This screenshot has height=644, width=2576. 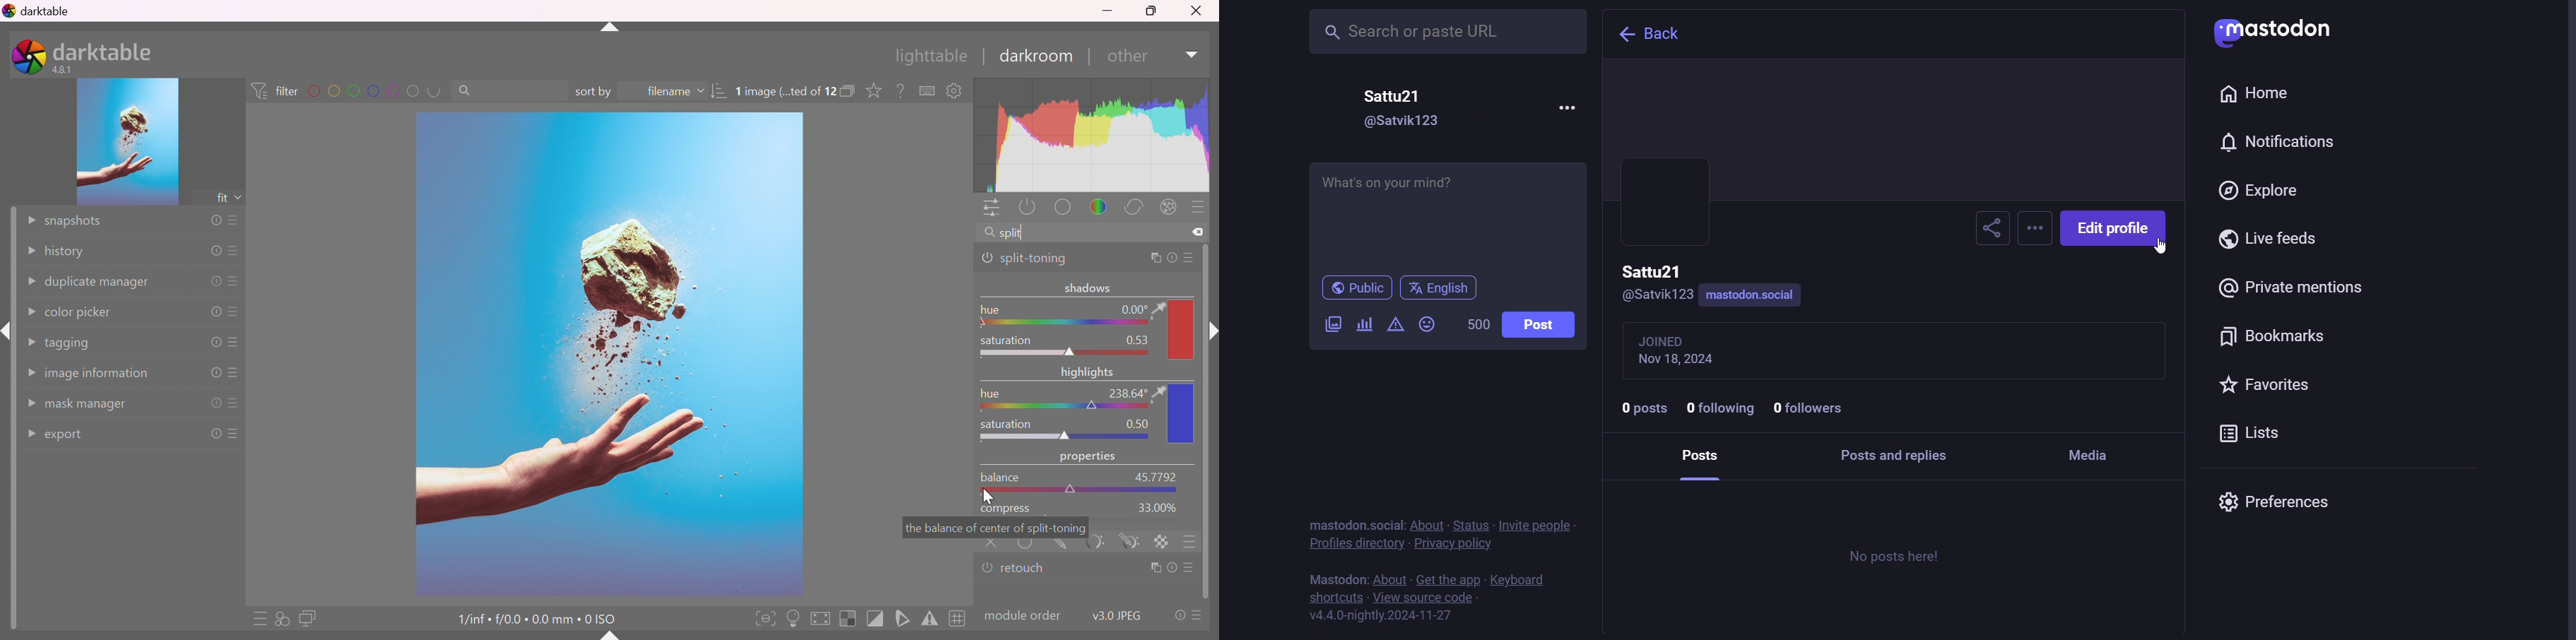 I want to click on following, so click(x=1718, y=408).